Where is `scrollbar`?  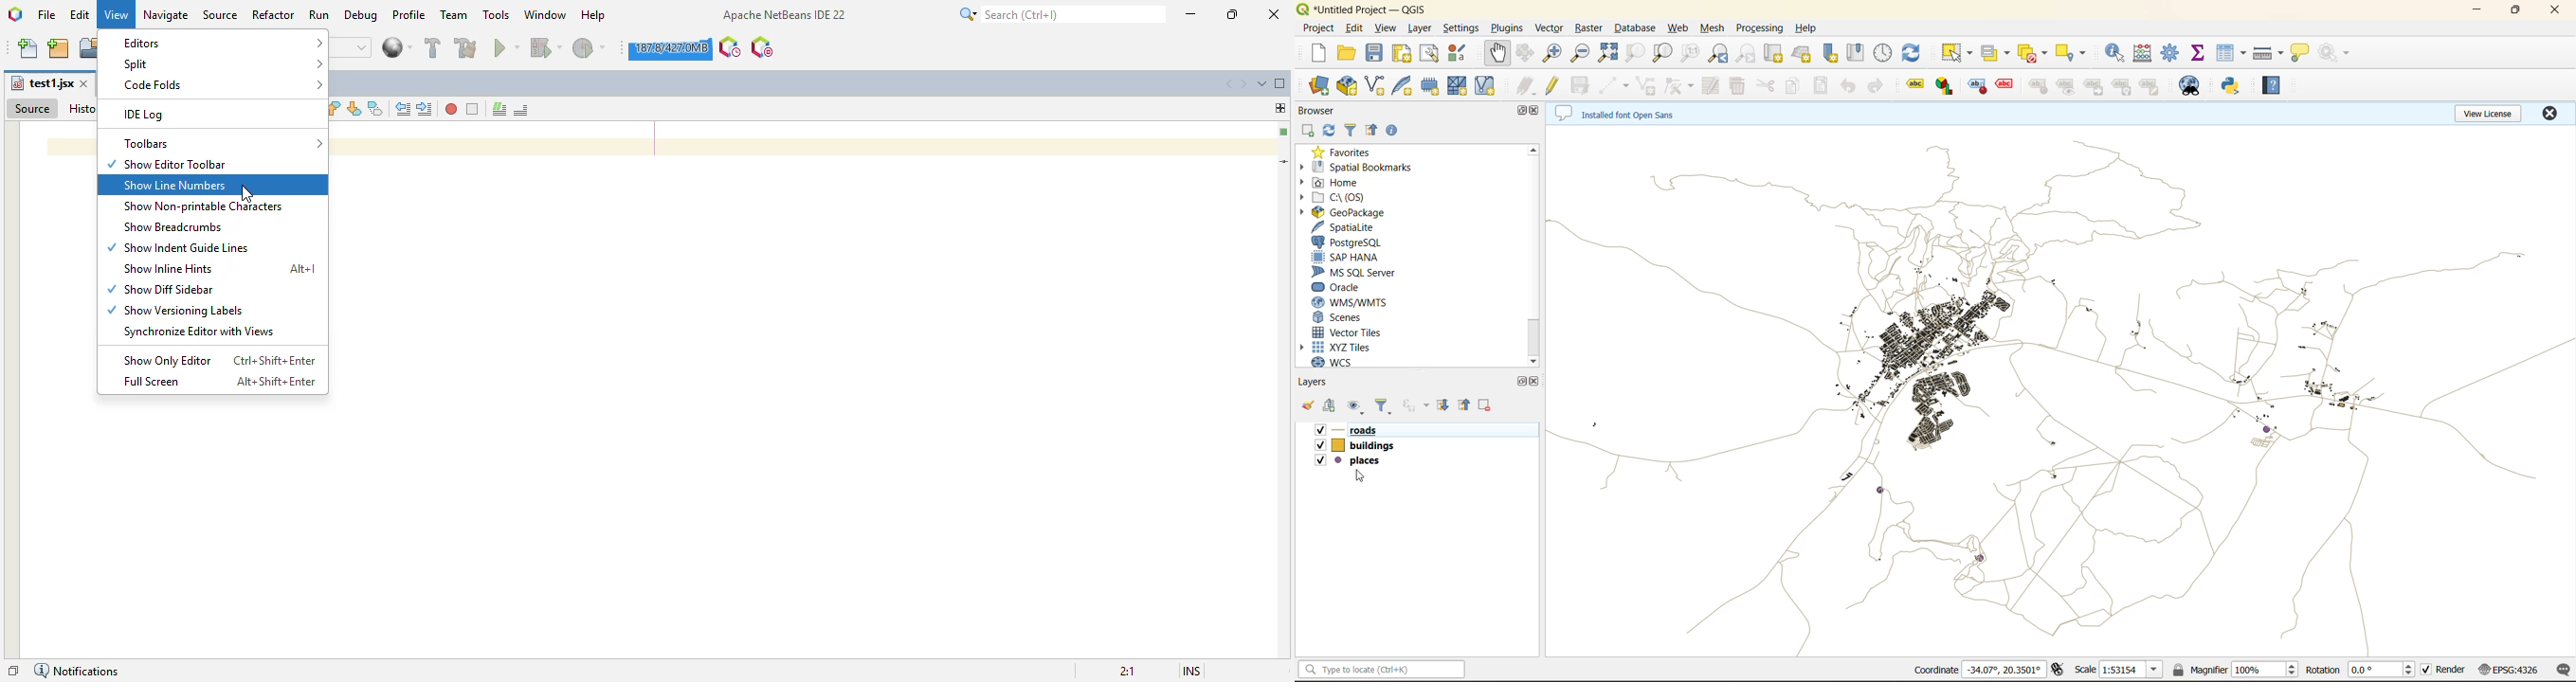
scrollbar is located at coordinates (1534, 339).